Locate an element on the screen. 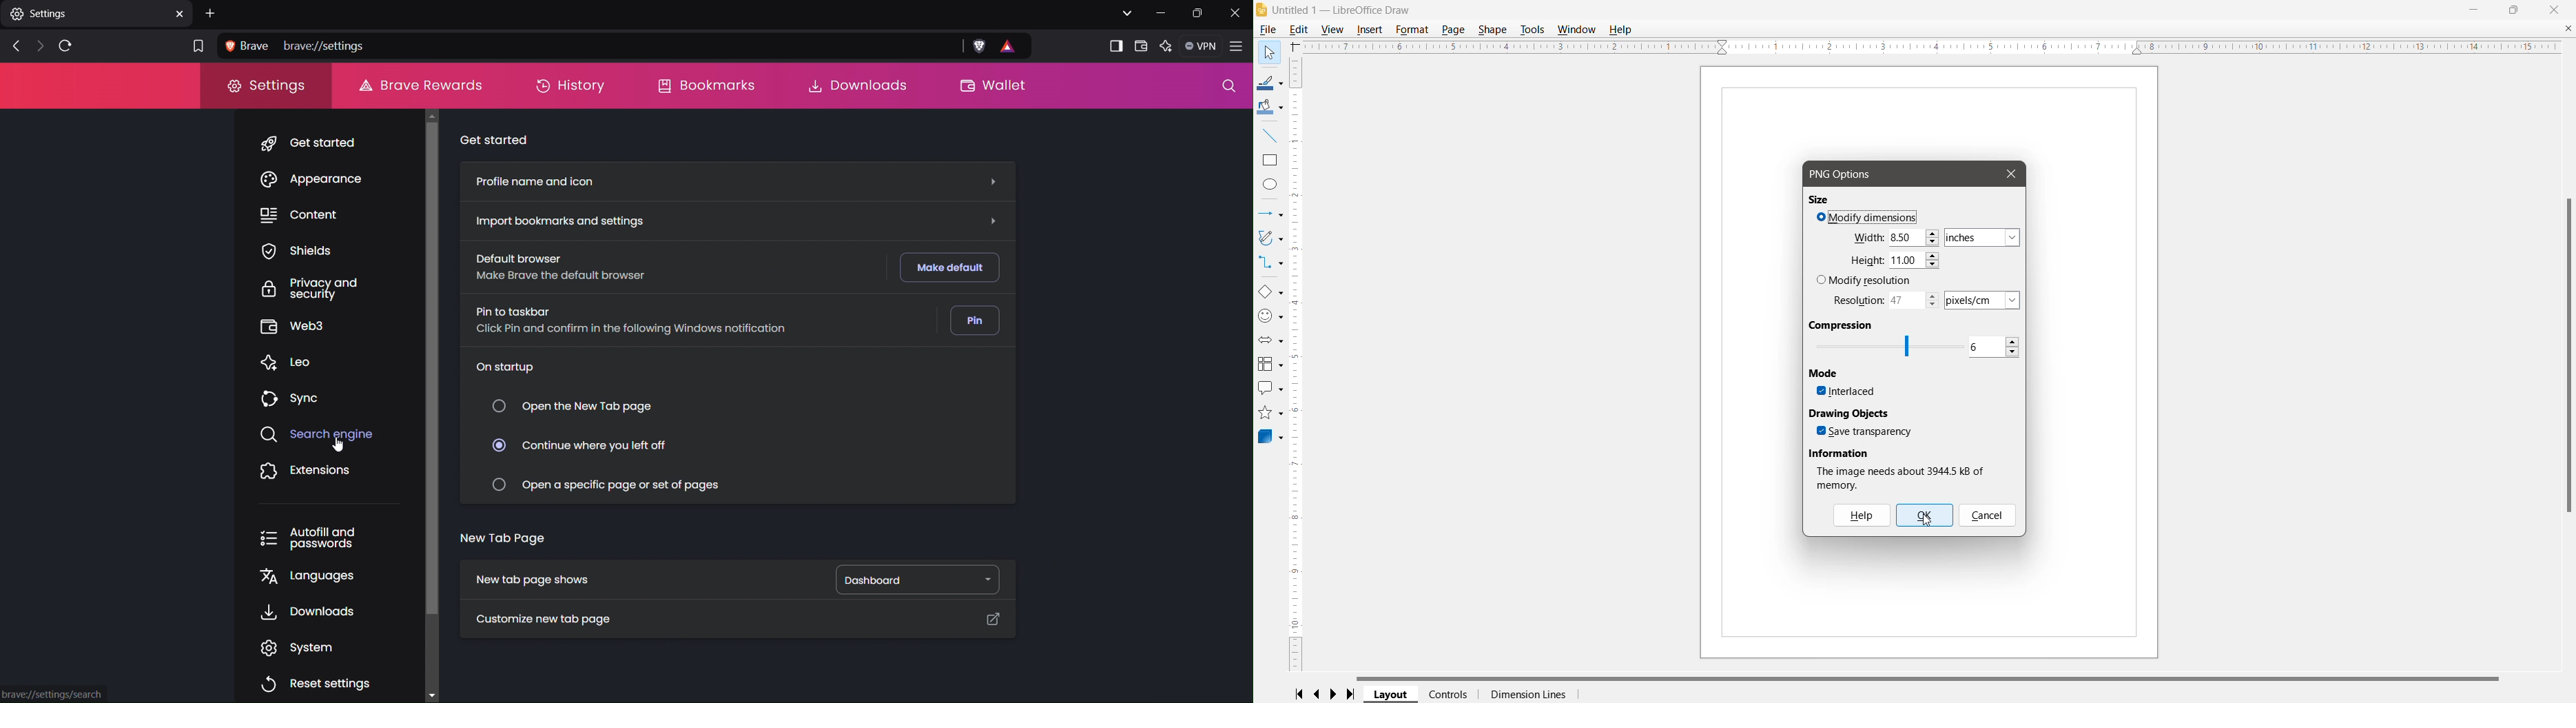 The image size is (2576, 728). Close is located at coordinates (2556, 9).